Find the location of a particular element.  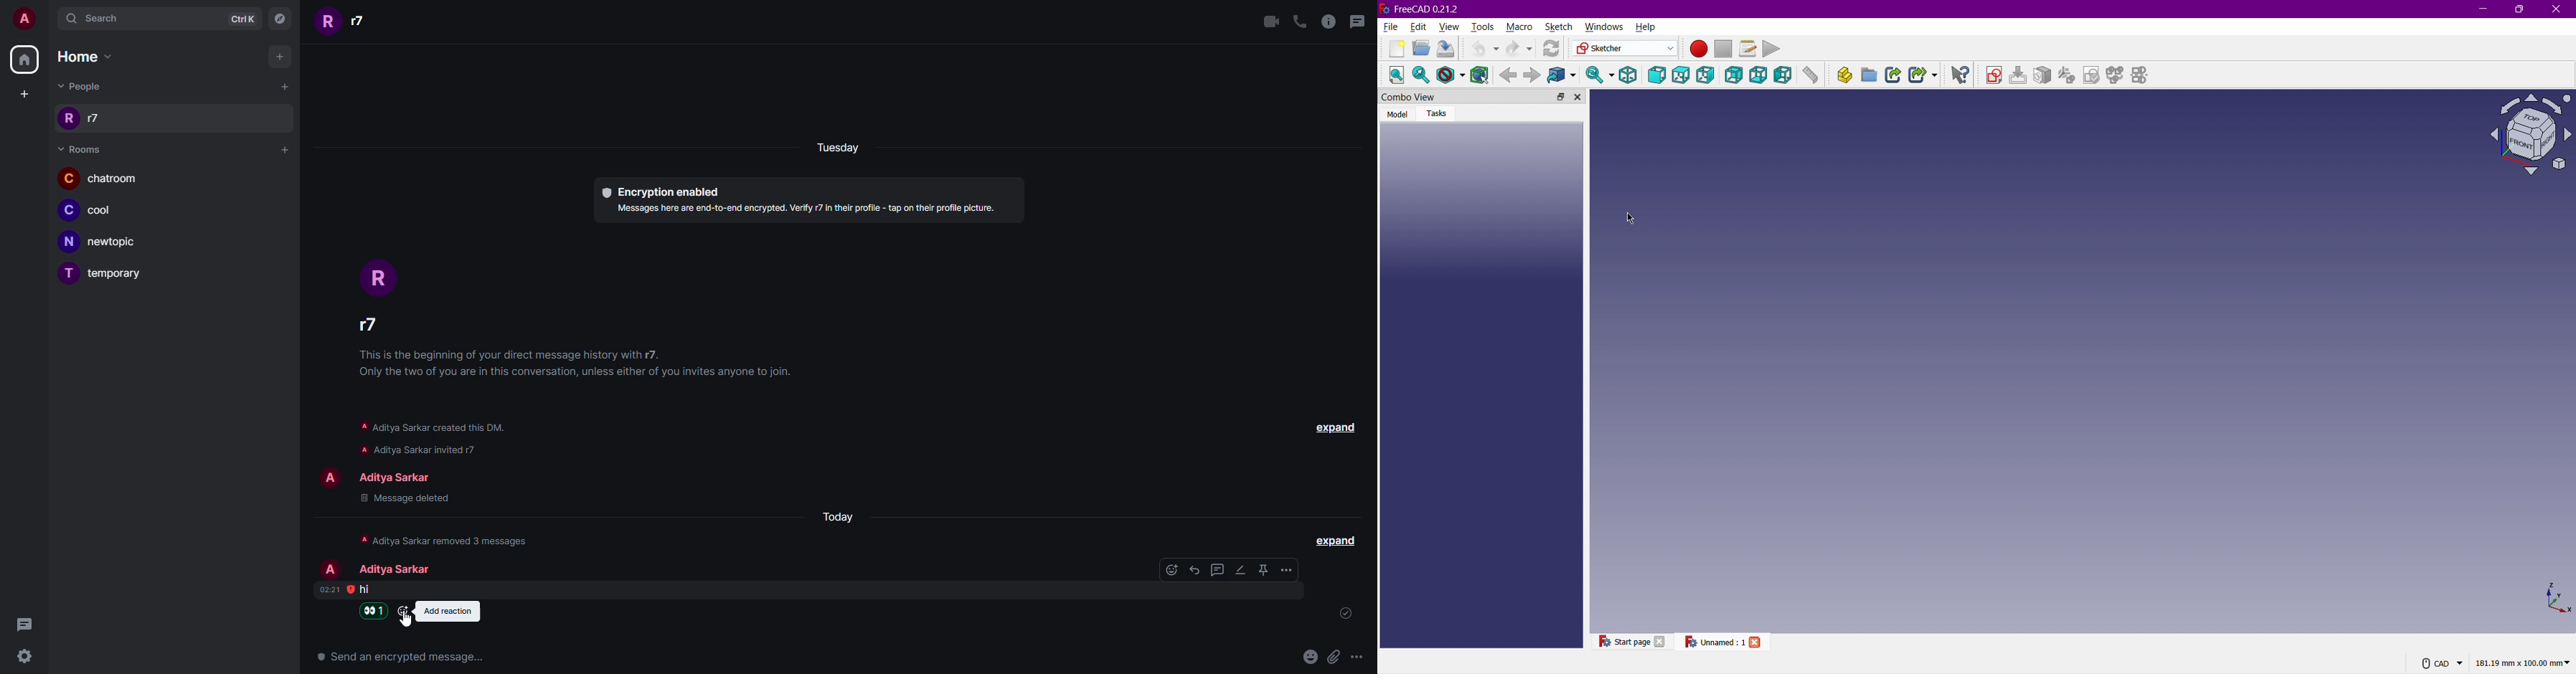

Windows is located at coordinates (1603, 27).